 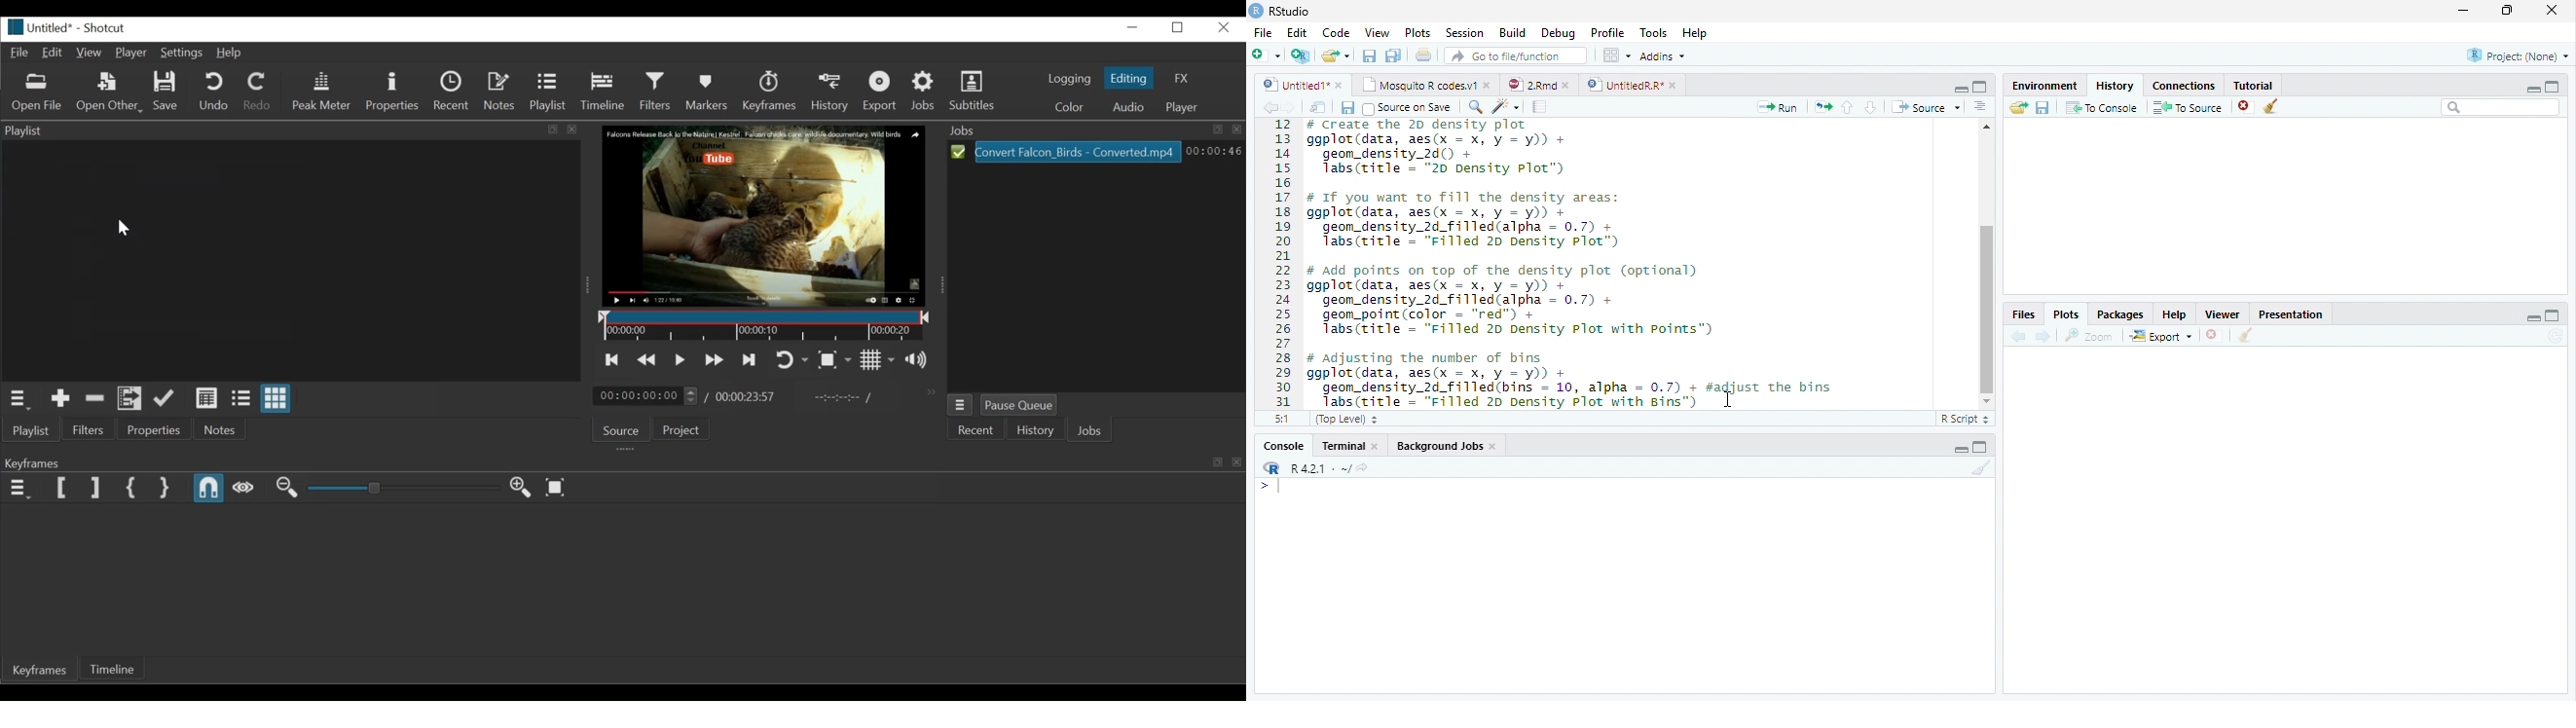 I want to click on maximize, so click(x=2509, y=10).